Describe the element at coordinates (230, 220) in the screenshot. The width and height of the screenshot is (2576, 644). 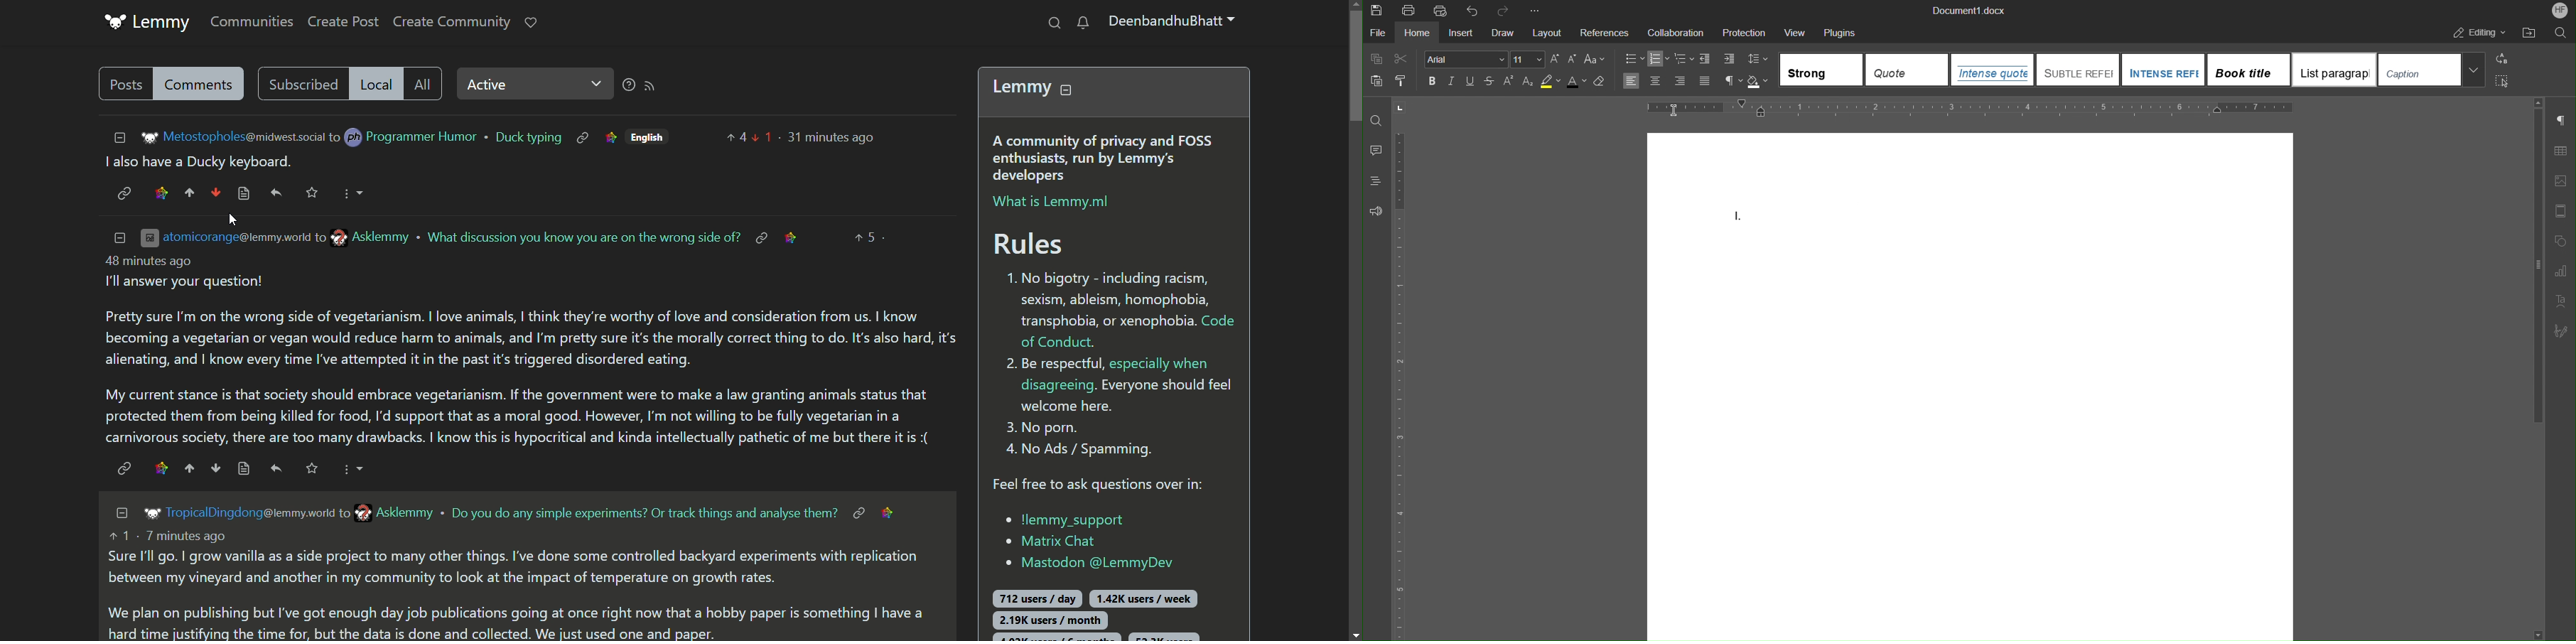
I see `cursor` at that location.